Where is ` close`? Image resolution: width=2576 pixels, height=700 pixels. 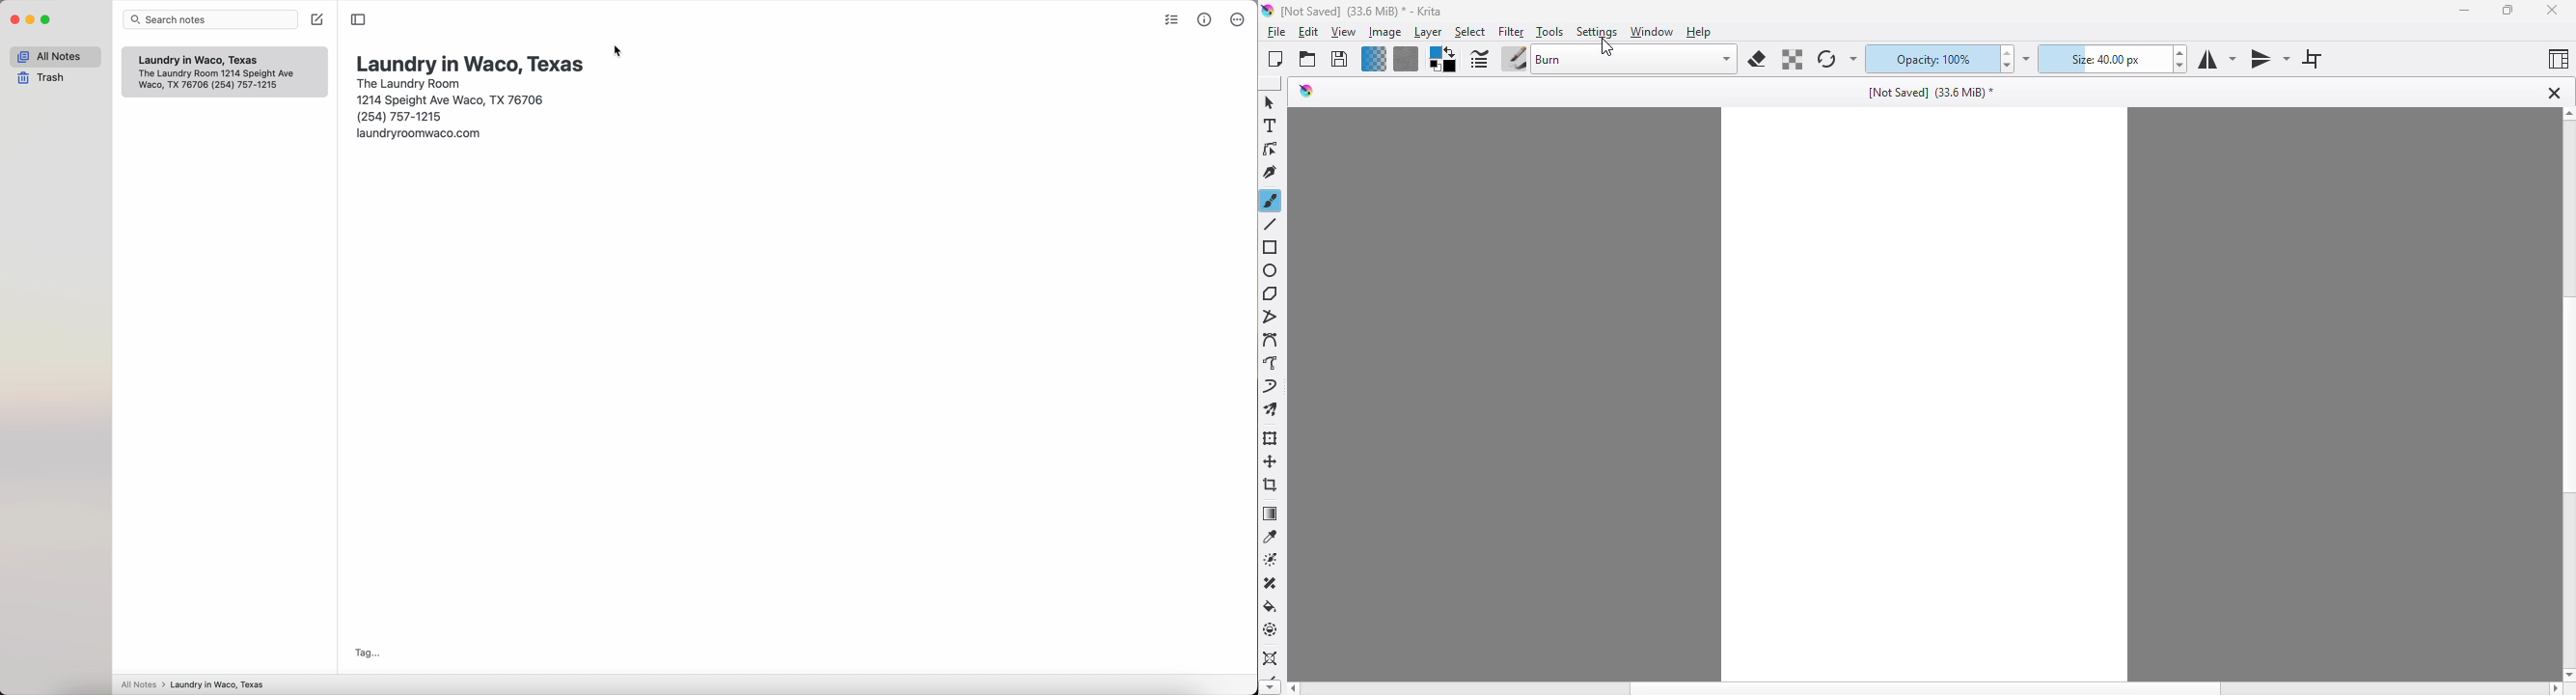
 close is located at coordinates (2551, 10).